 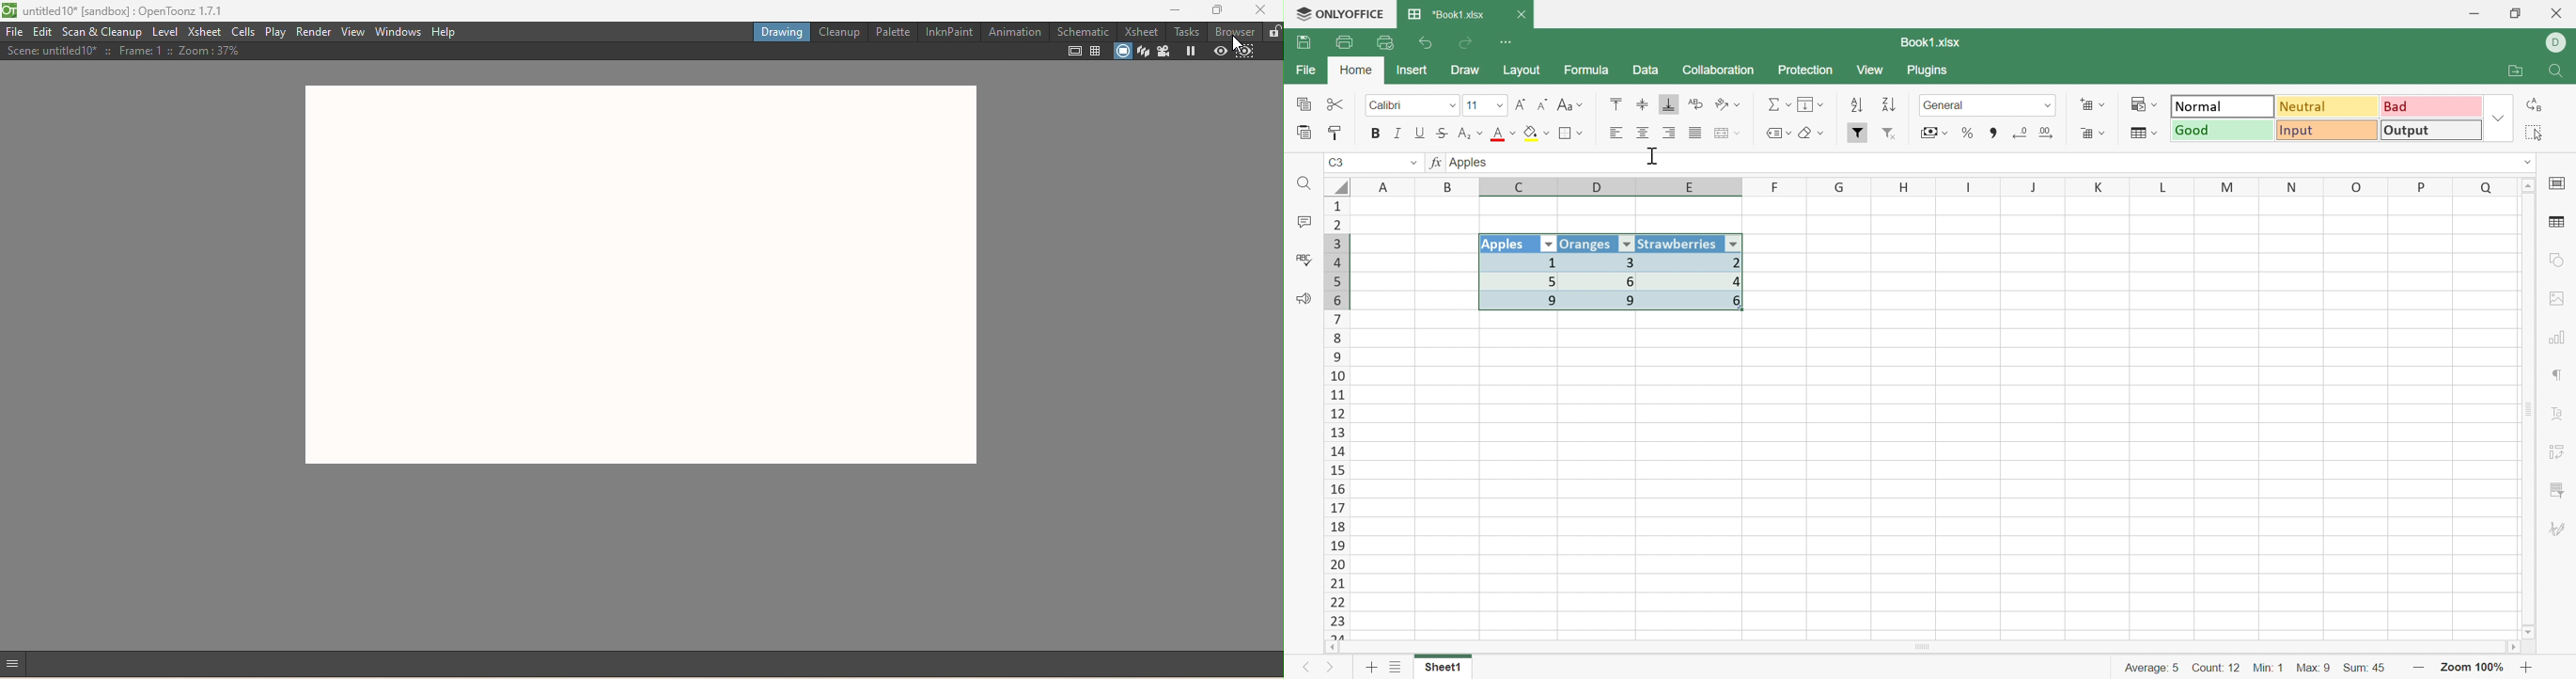 I want to click on Good, so click(x=2223, y=131).